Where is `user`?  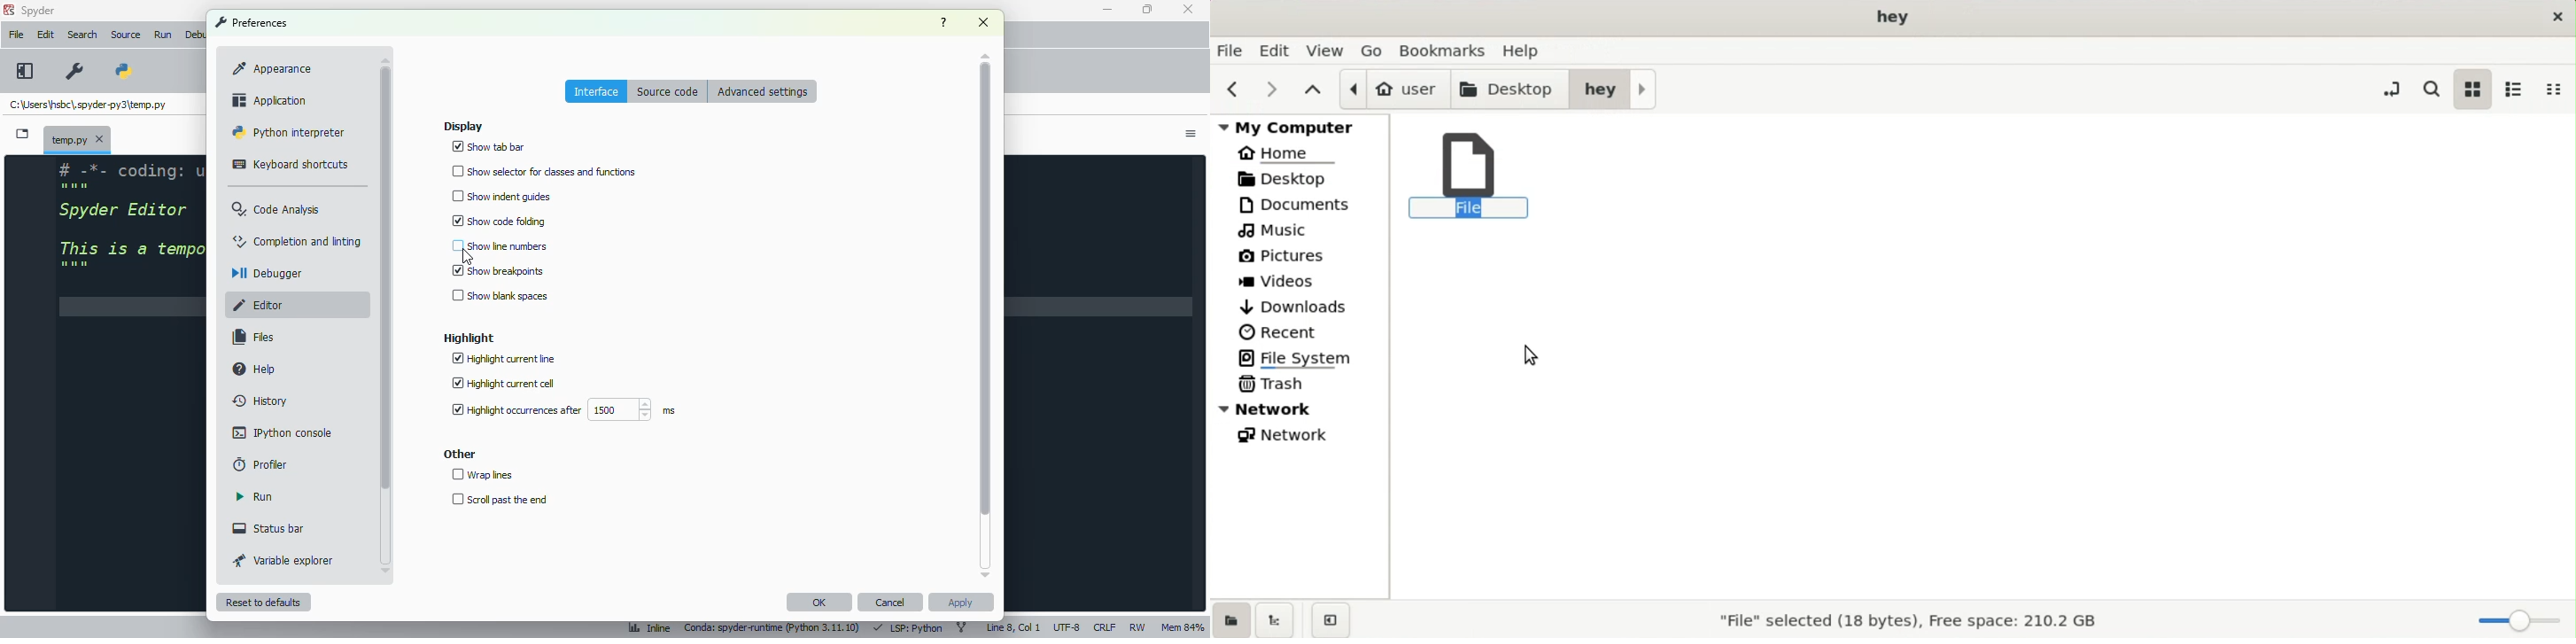 user is located at coordinates (1393, 89).